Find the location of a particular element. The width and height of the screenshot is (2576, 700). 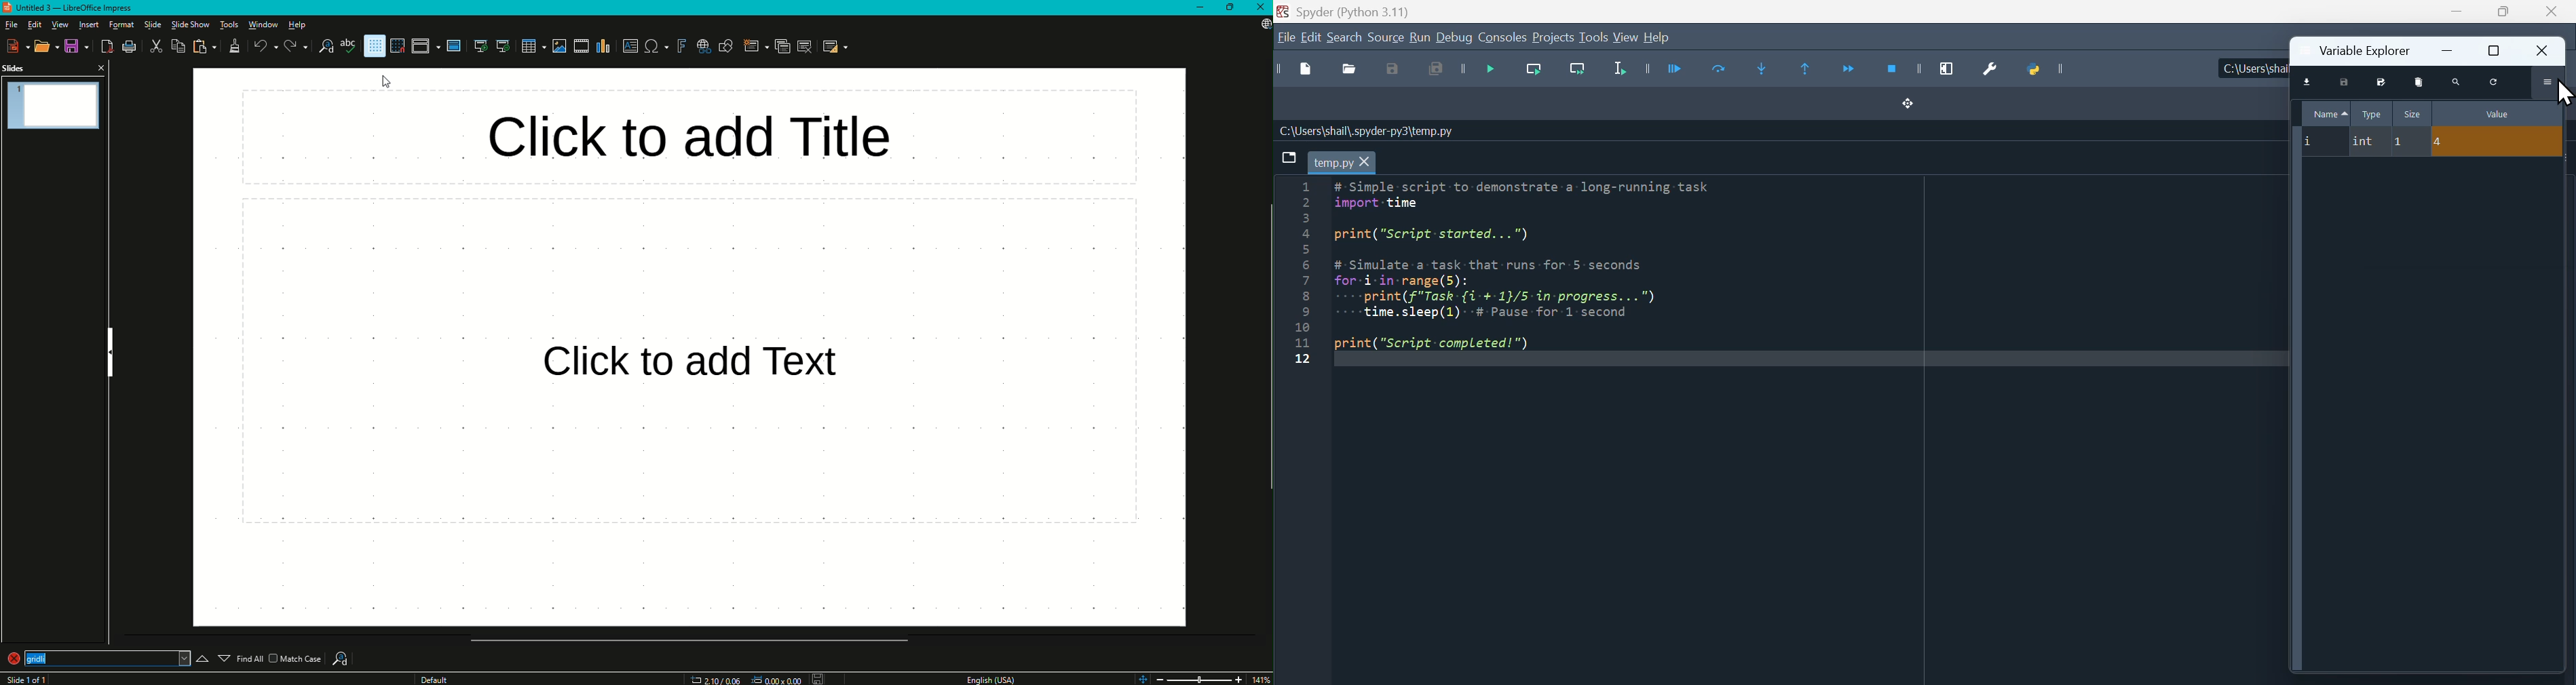

Value is located at coordinates (2498, 113).